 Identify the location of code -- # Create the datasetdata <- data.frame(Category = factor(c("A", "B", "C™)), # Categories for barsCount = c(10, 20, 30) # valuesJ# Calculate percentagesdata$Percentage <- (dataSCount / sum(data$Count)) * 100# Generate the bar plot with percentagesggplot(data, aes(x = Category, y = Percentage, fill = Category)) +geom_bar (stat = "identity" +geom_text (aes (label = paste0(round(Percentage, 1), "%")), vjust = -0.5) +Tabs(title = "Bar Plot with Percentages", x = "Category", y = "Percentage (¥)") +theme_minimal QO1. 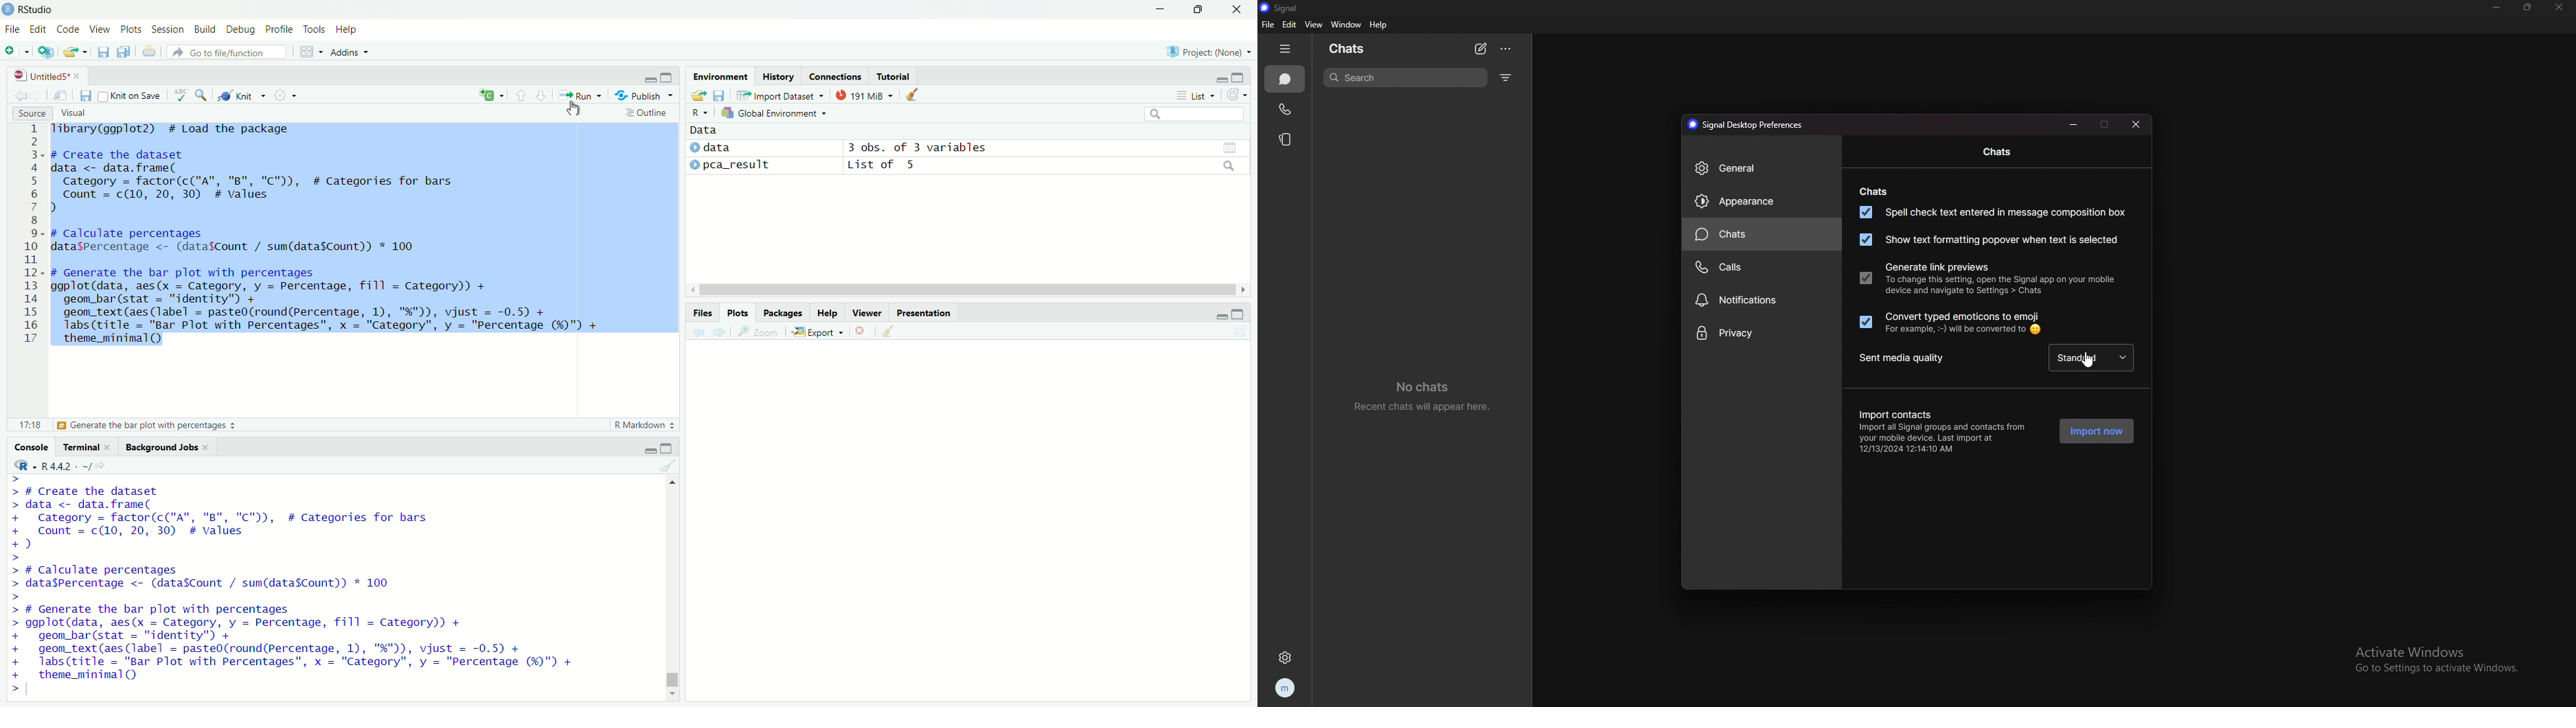
(307, 586).